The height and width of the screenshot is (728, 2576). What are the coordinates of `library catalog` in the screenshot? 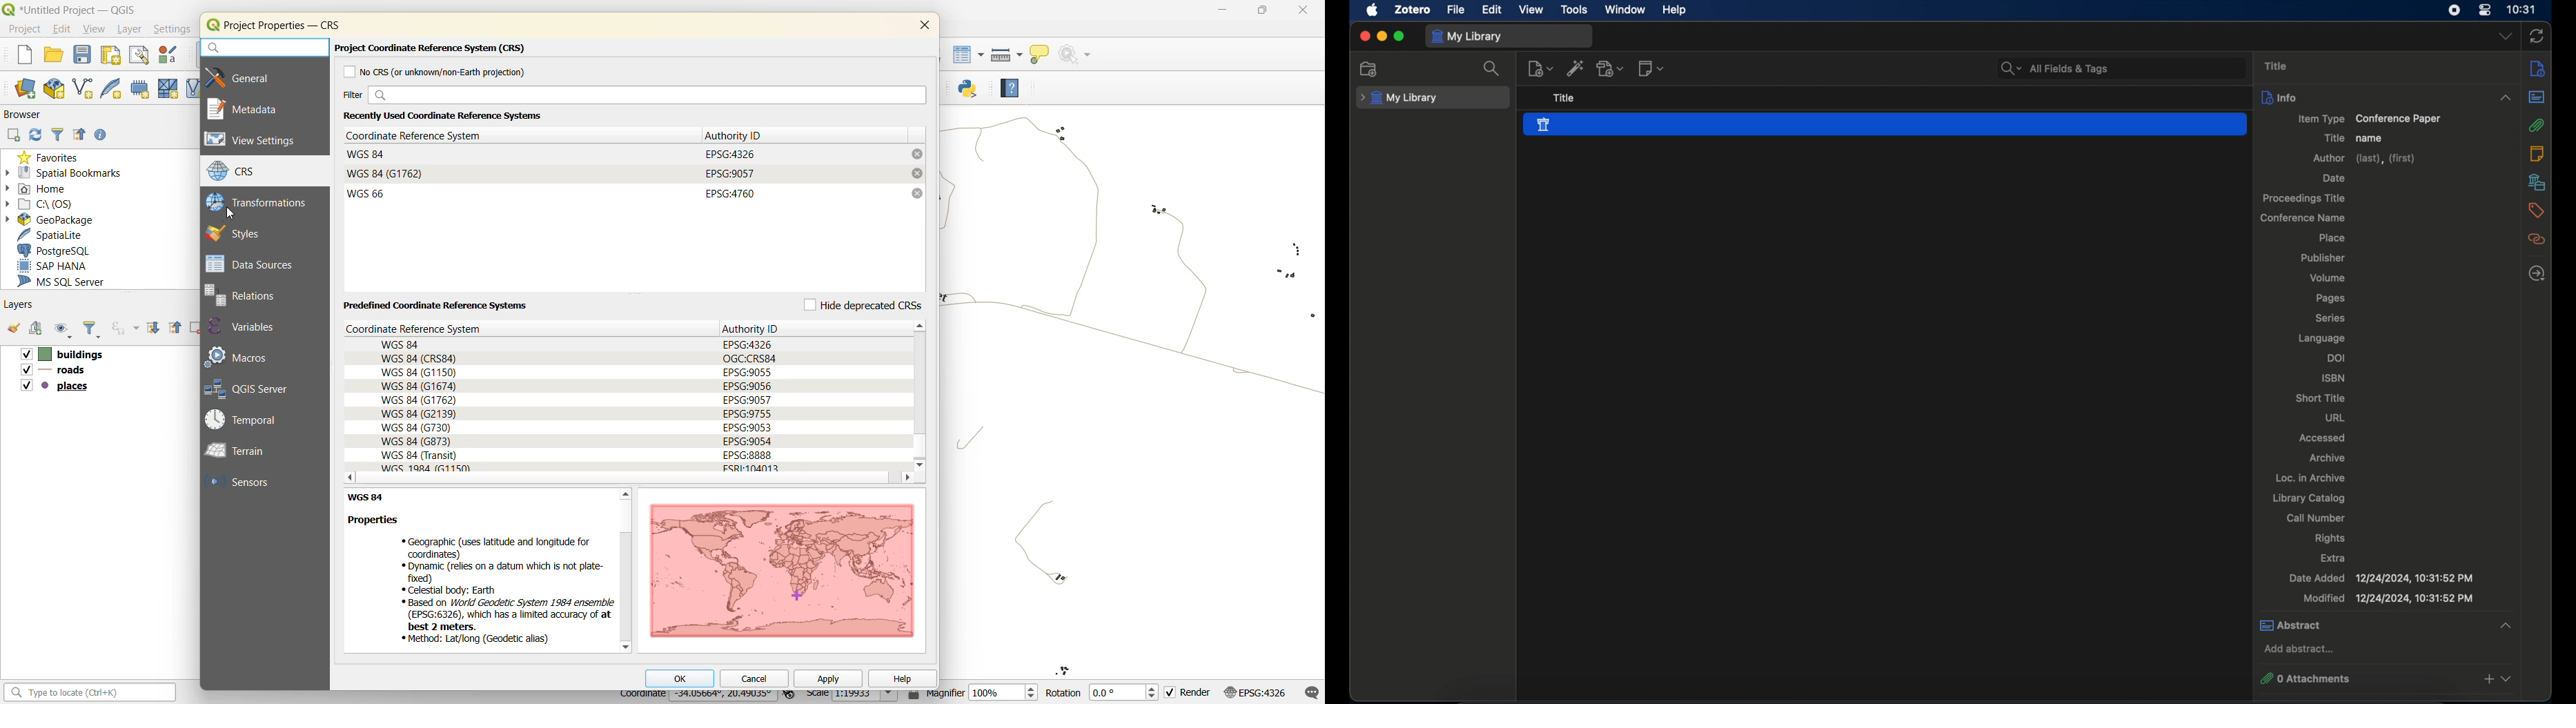 It's located at (2310, 498).